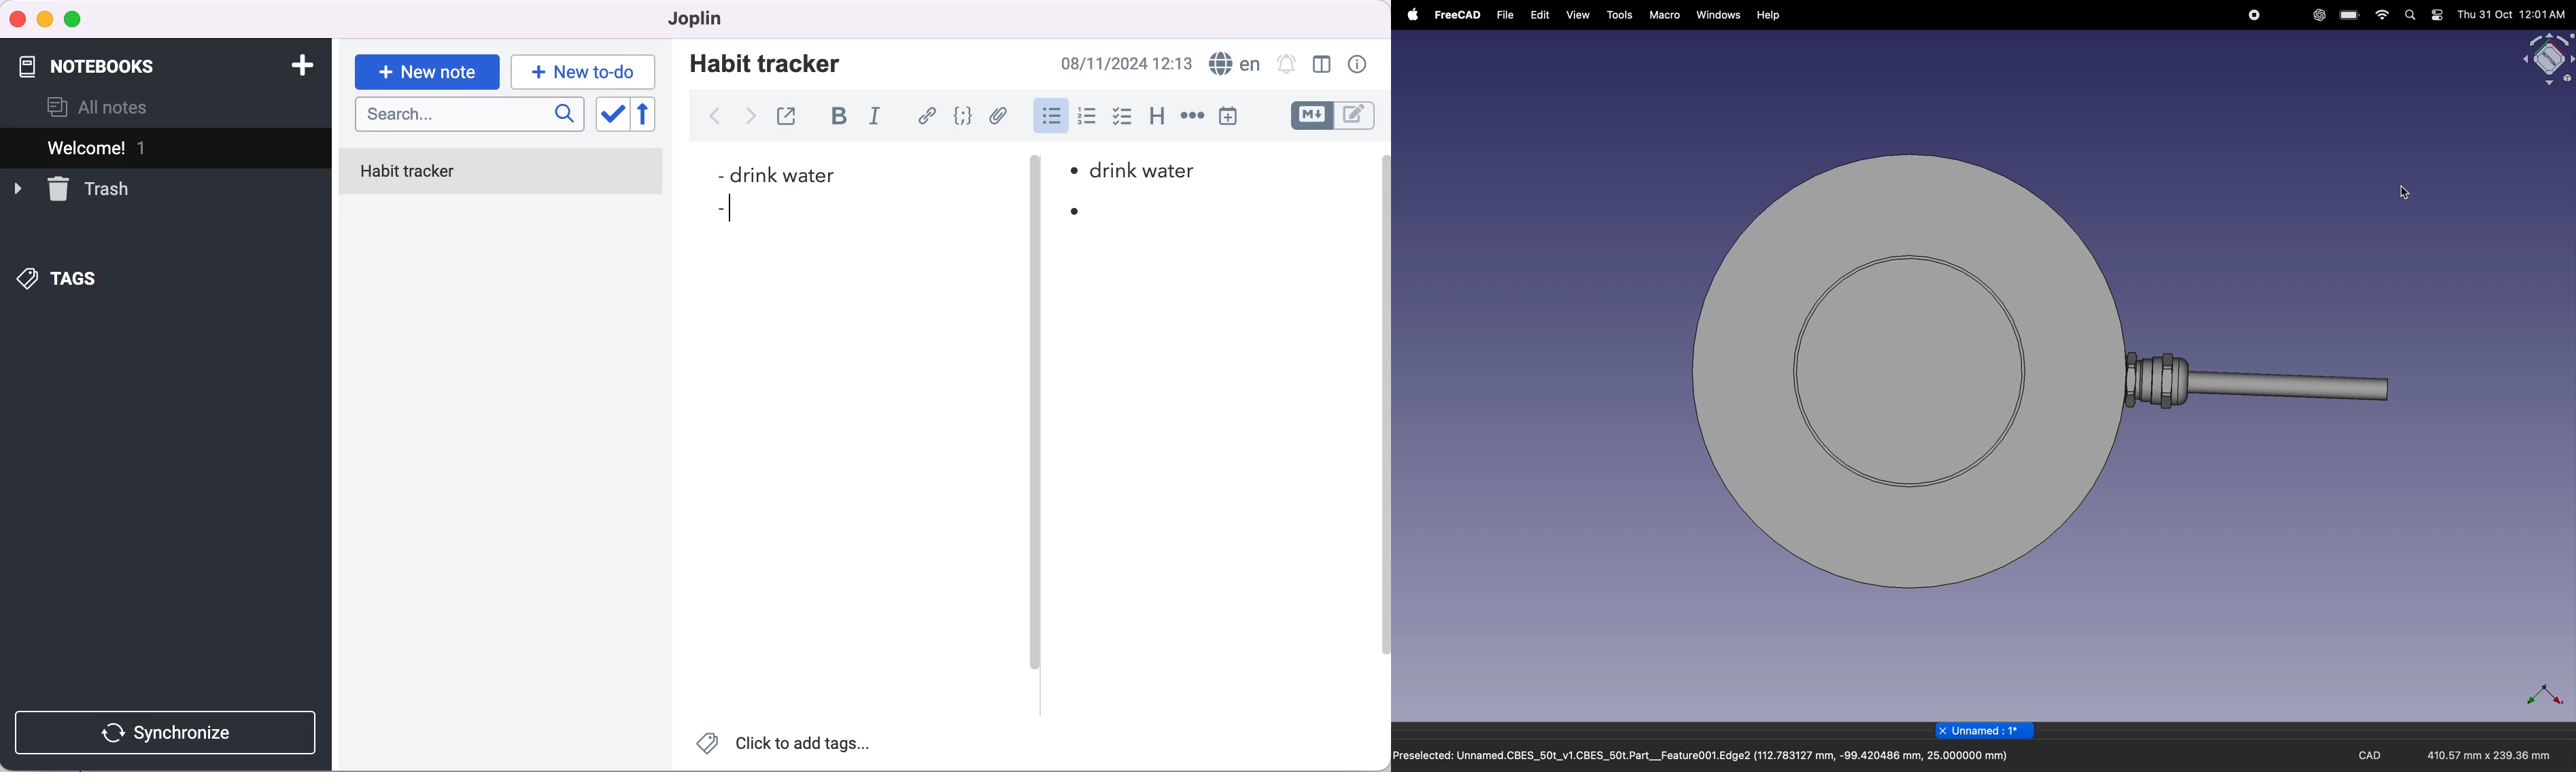  I want to click on notebooks, so click(108, 60).